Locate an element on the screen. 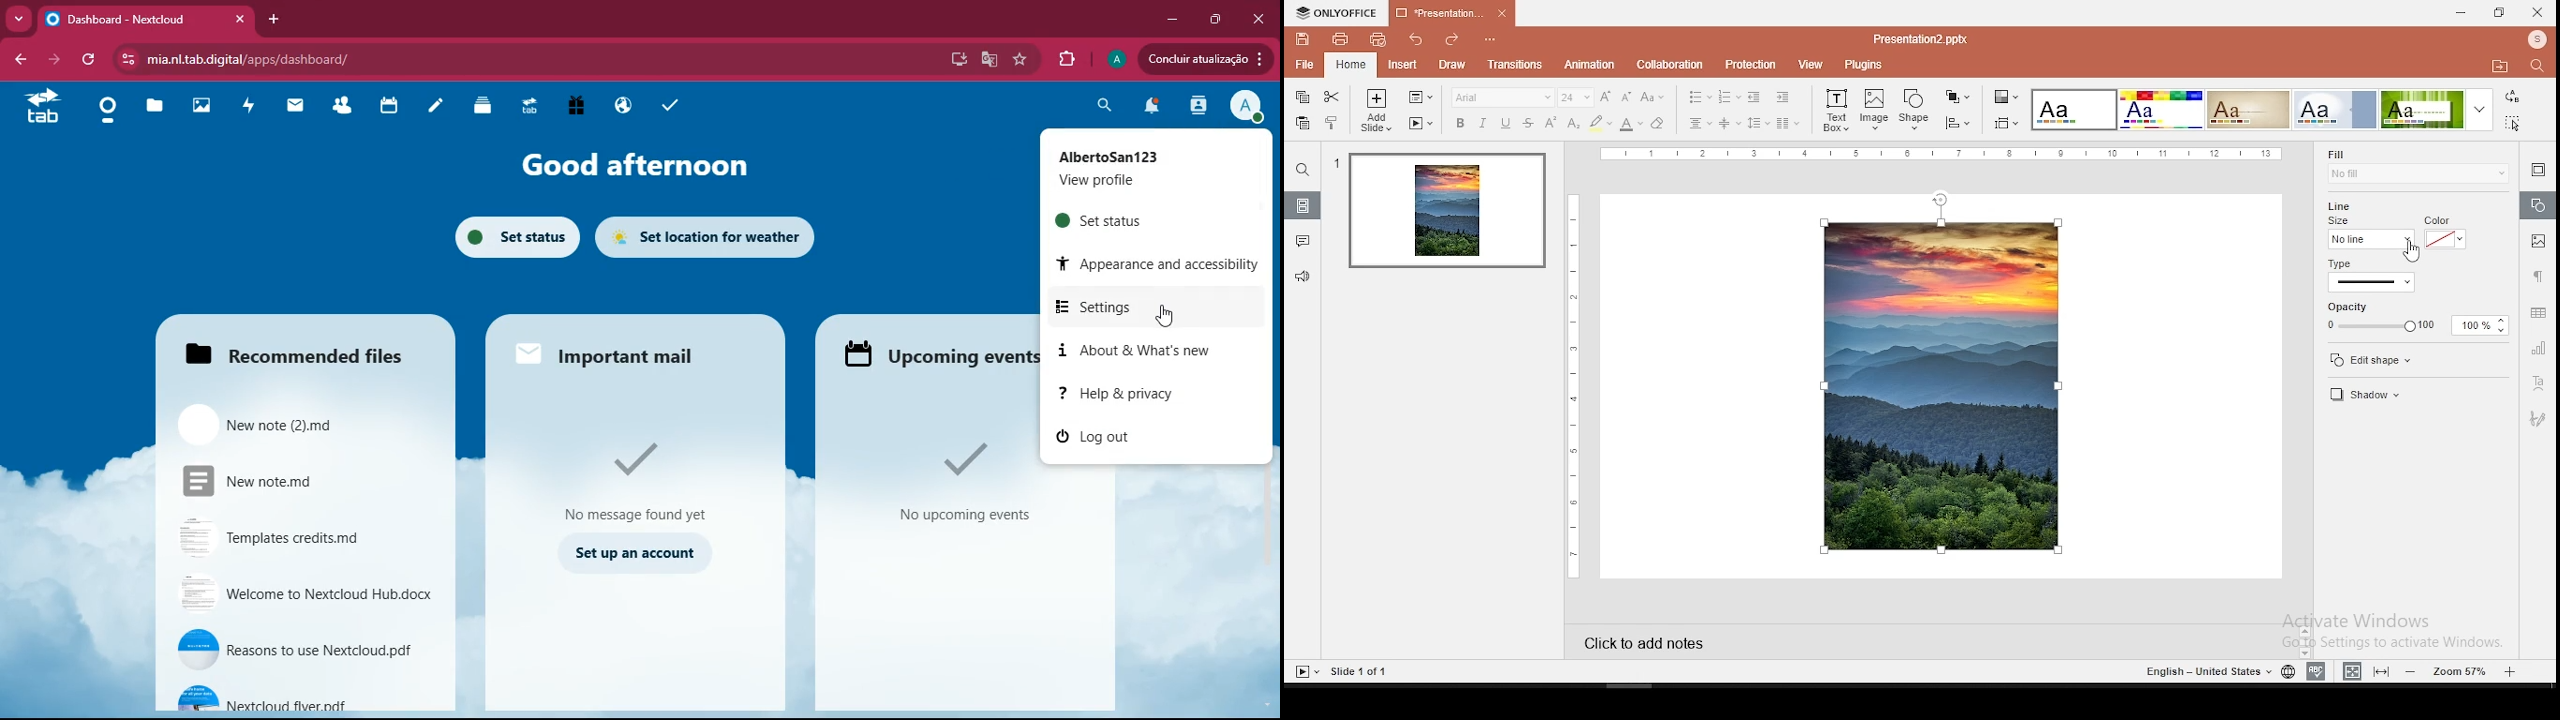  message is located at coordinates (646, 479).